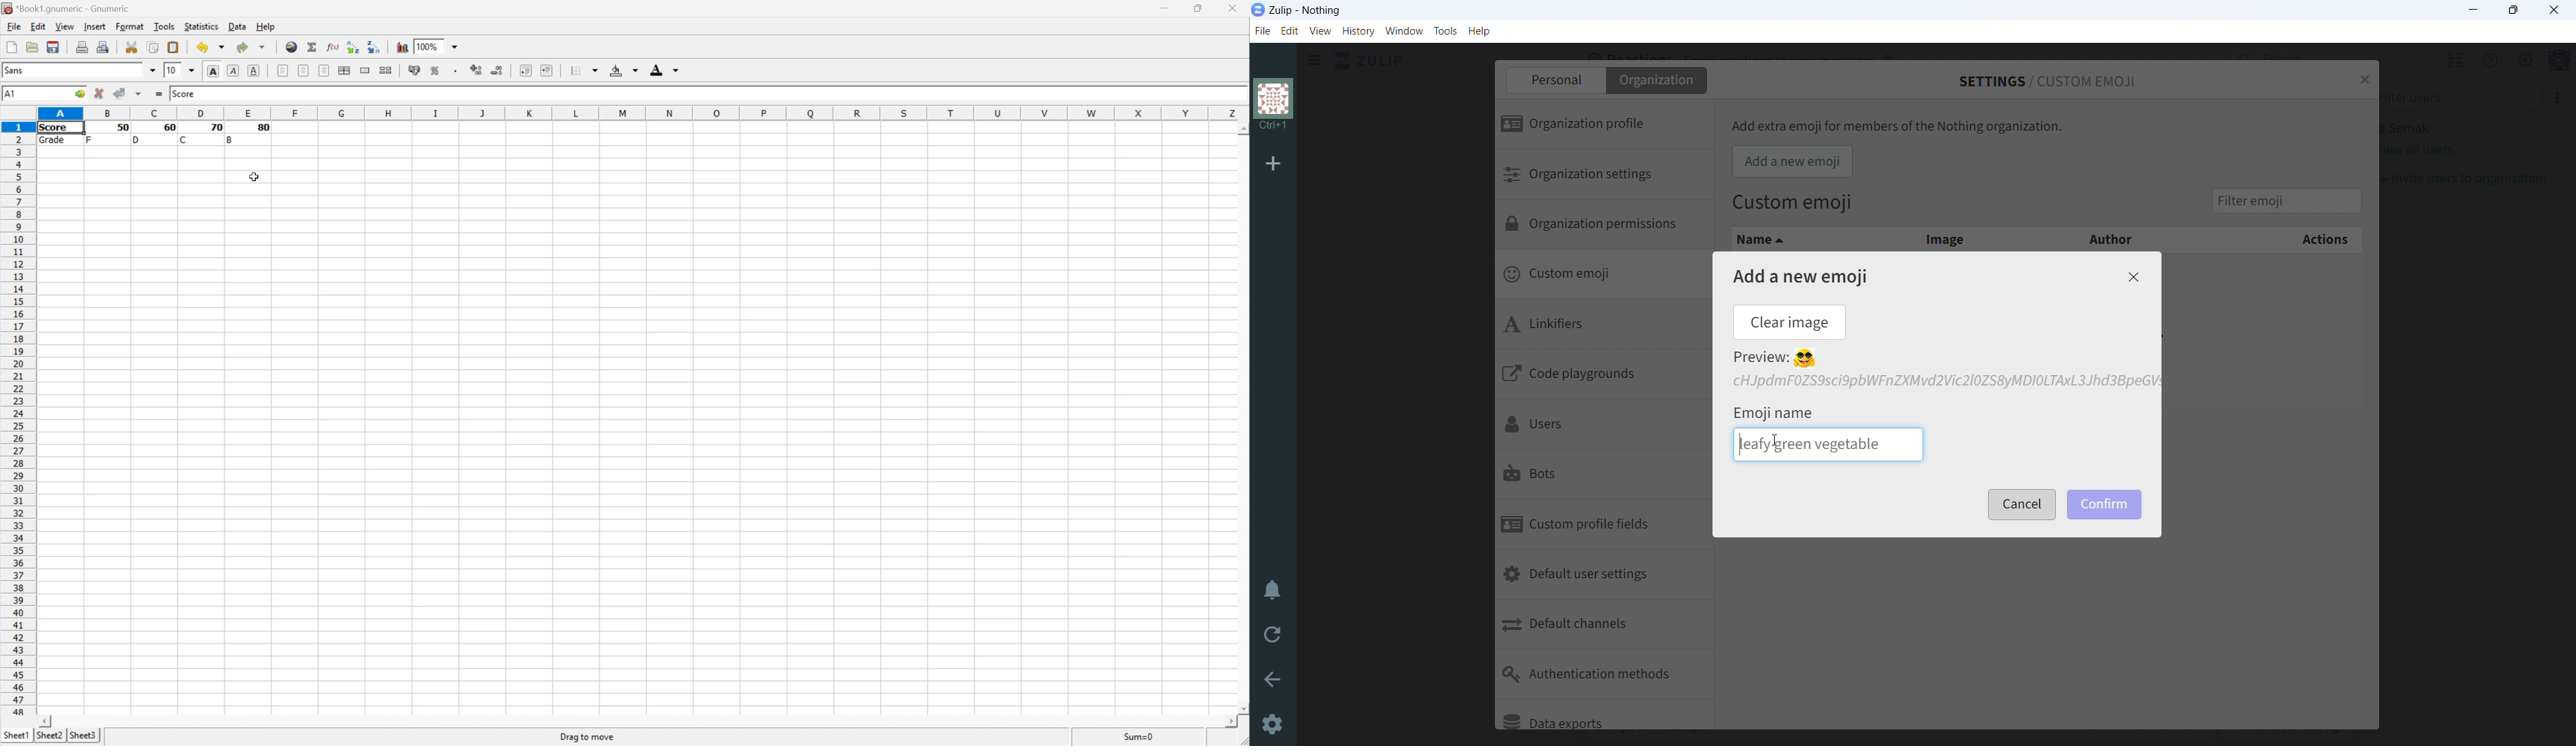 The image size is (2576, 756). What do you see at coordinates (1601, 425) in the screenshot?
I see `users` at bounding box center [1601, 425].